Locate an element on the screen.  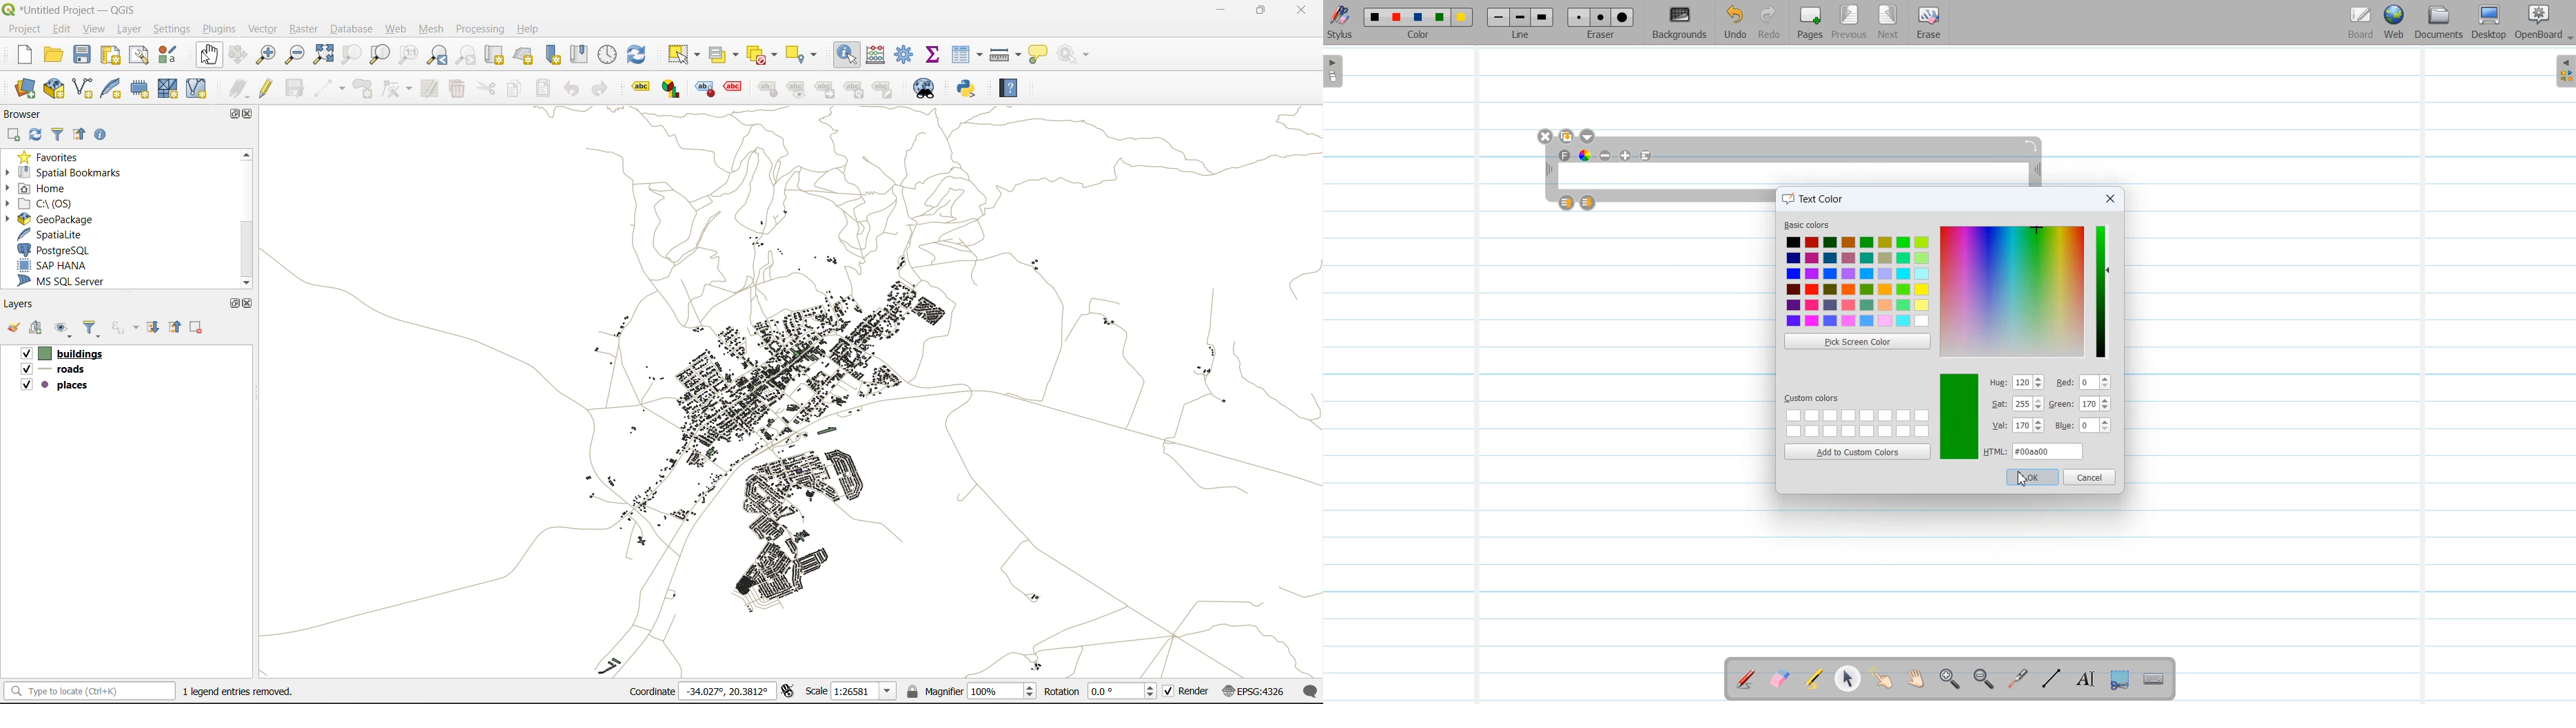
custom colors is located at coordinates (1814, 397).